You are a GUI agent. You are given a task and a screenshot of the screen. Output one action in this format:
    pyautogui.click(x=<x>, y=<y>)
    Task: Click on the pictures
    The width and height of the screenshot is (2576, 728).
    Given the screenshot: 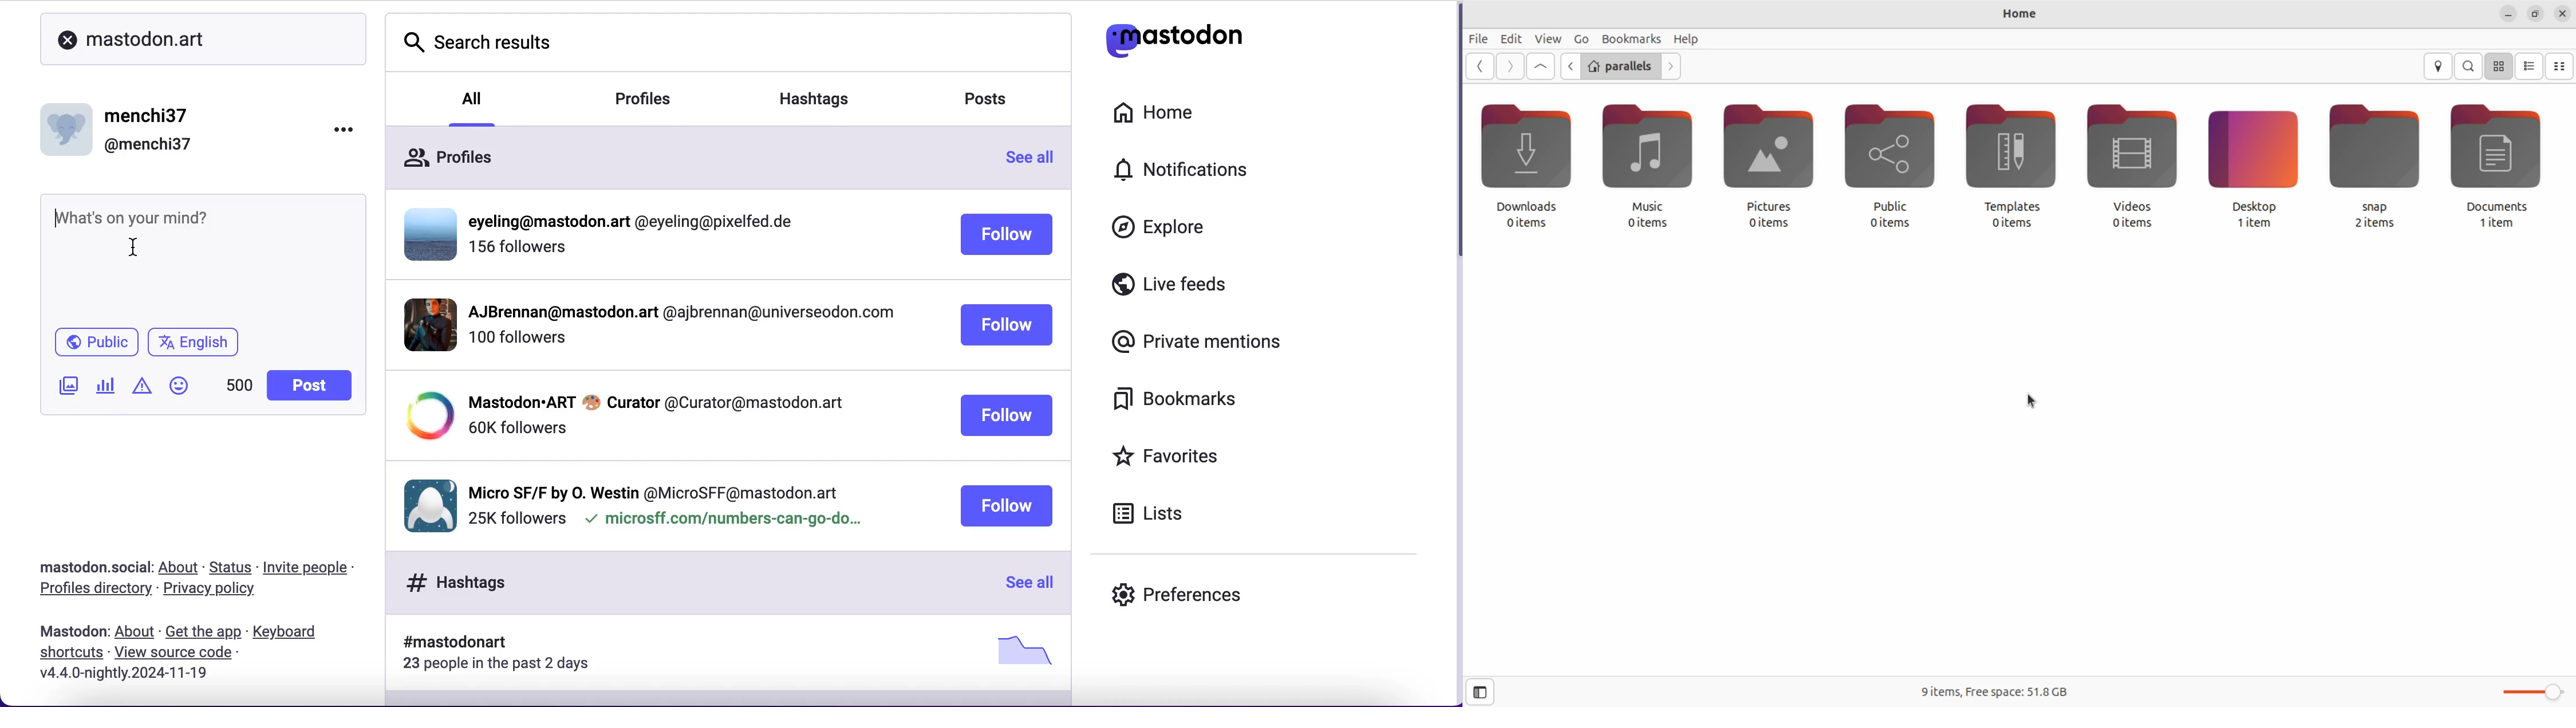 What is the action you would take?
    pyautogui.click(x=1766, y=154)
    